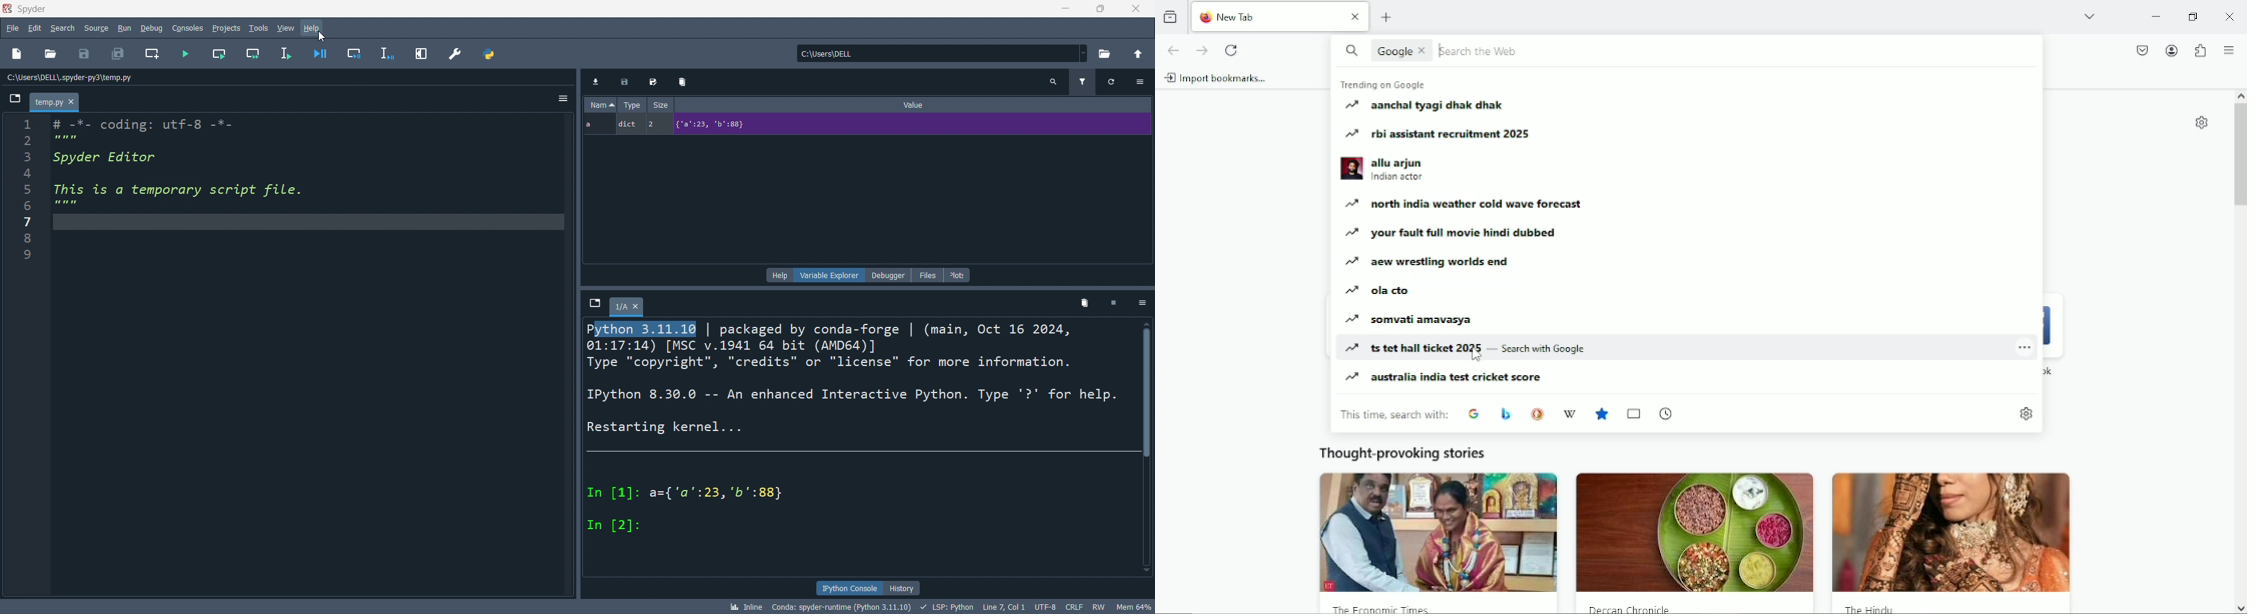 This screenshot has height=616, width=2268. Describe the element at coordinates (1402, 453) in the screenshot. I see `Thought provoking stories` at that location.